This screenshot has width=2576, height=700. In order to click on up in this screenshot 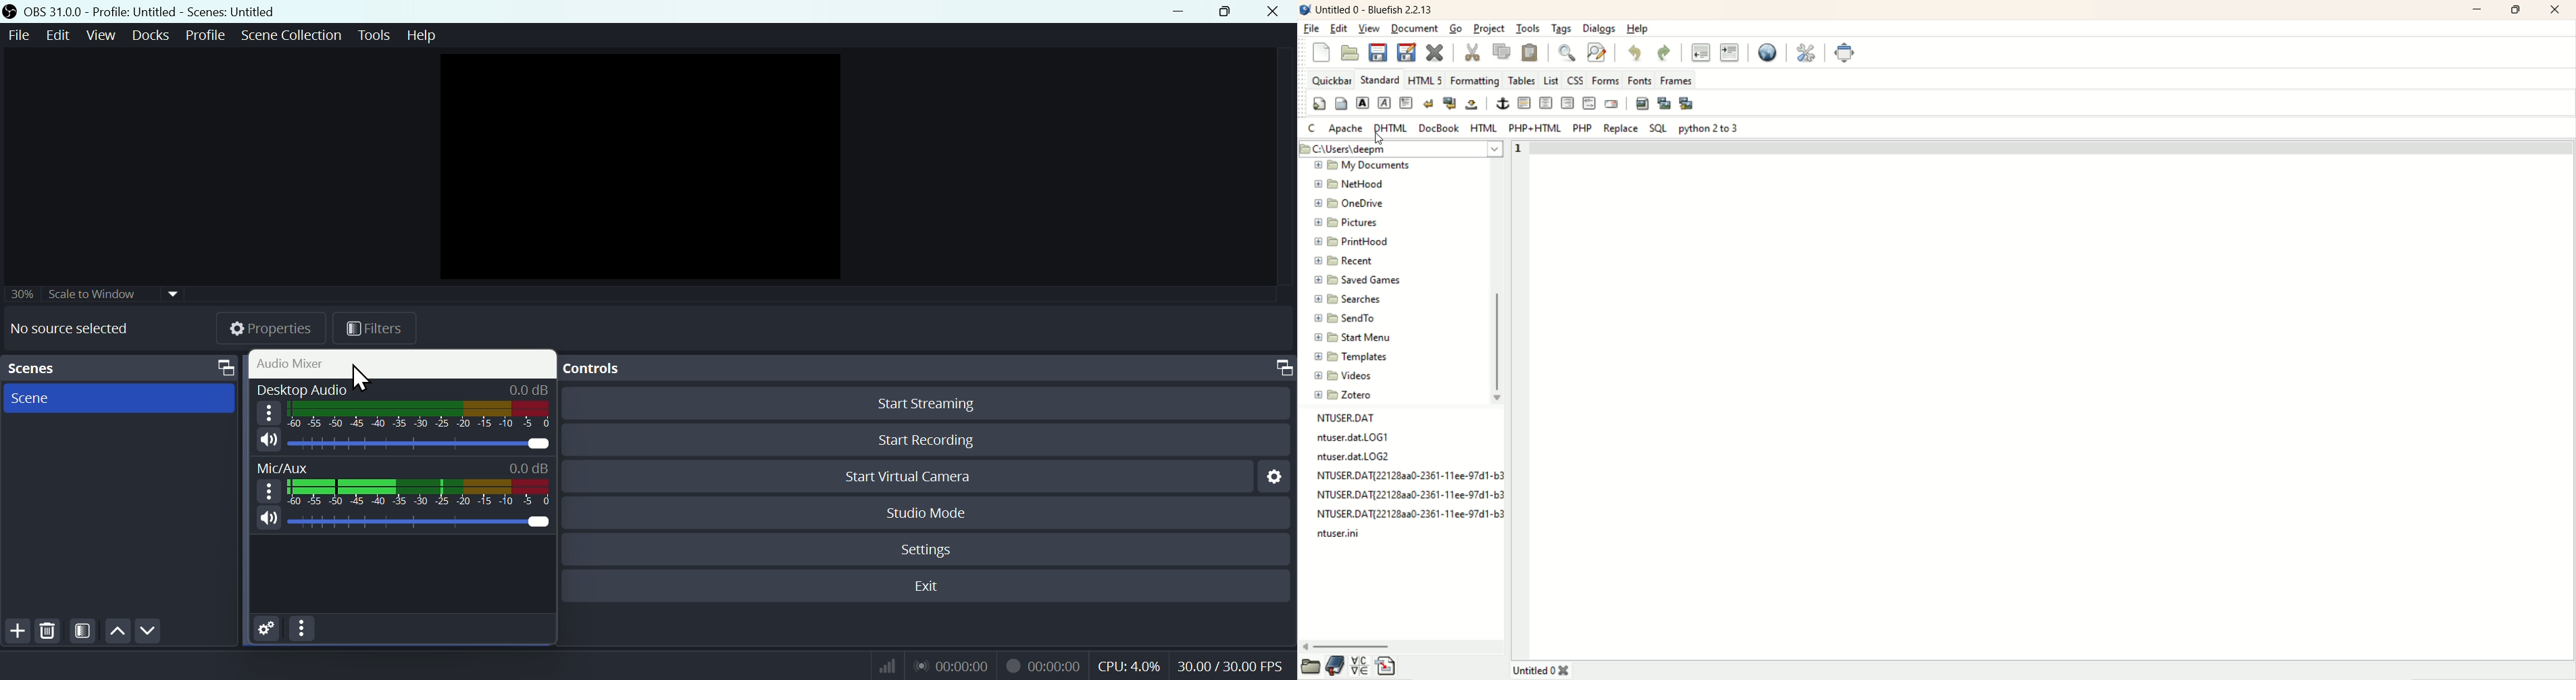, I will do `click(117, 630)`.